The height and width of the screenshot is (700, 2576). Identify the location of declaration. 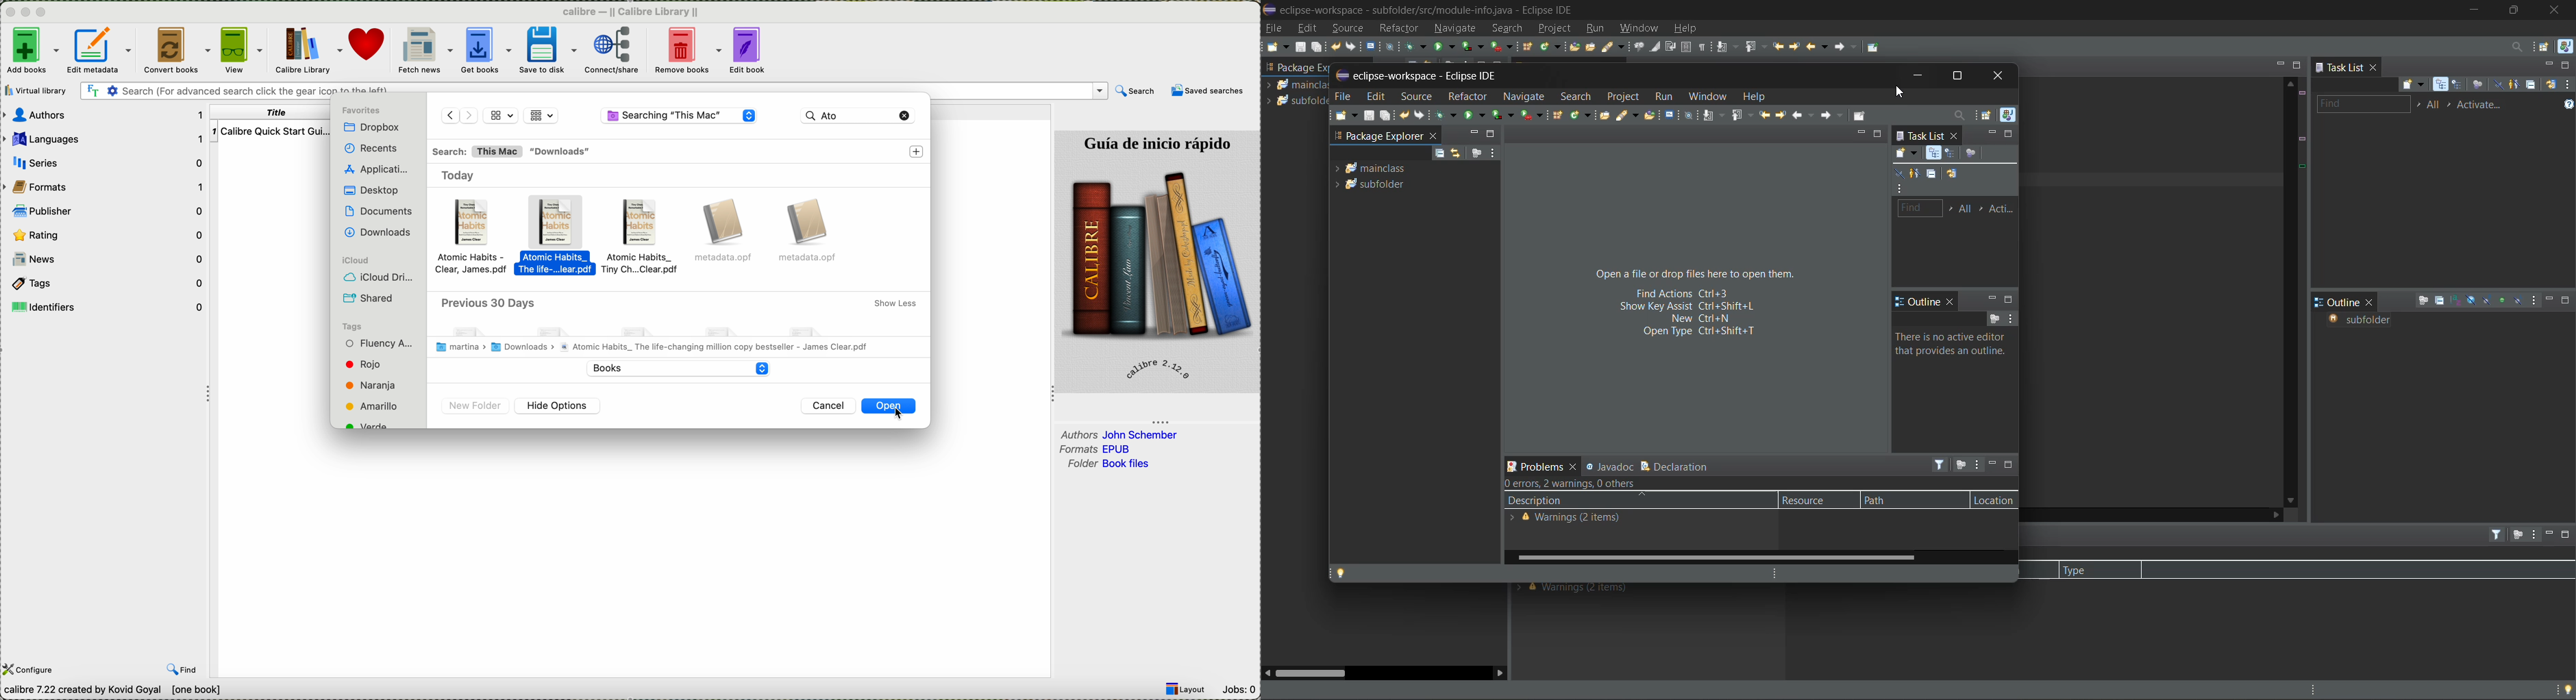
(1678, 466).